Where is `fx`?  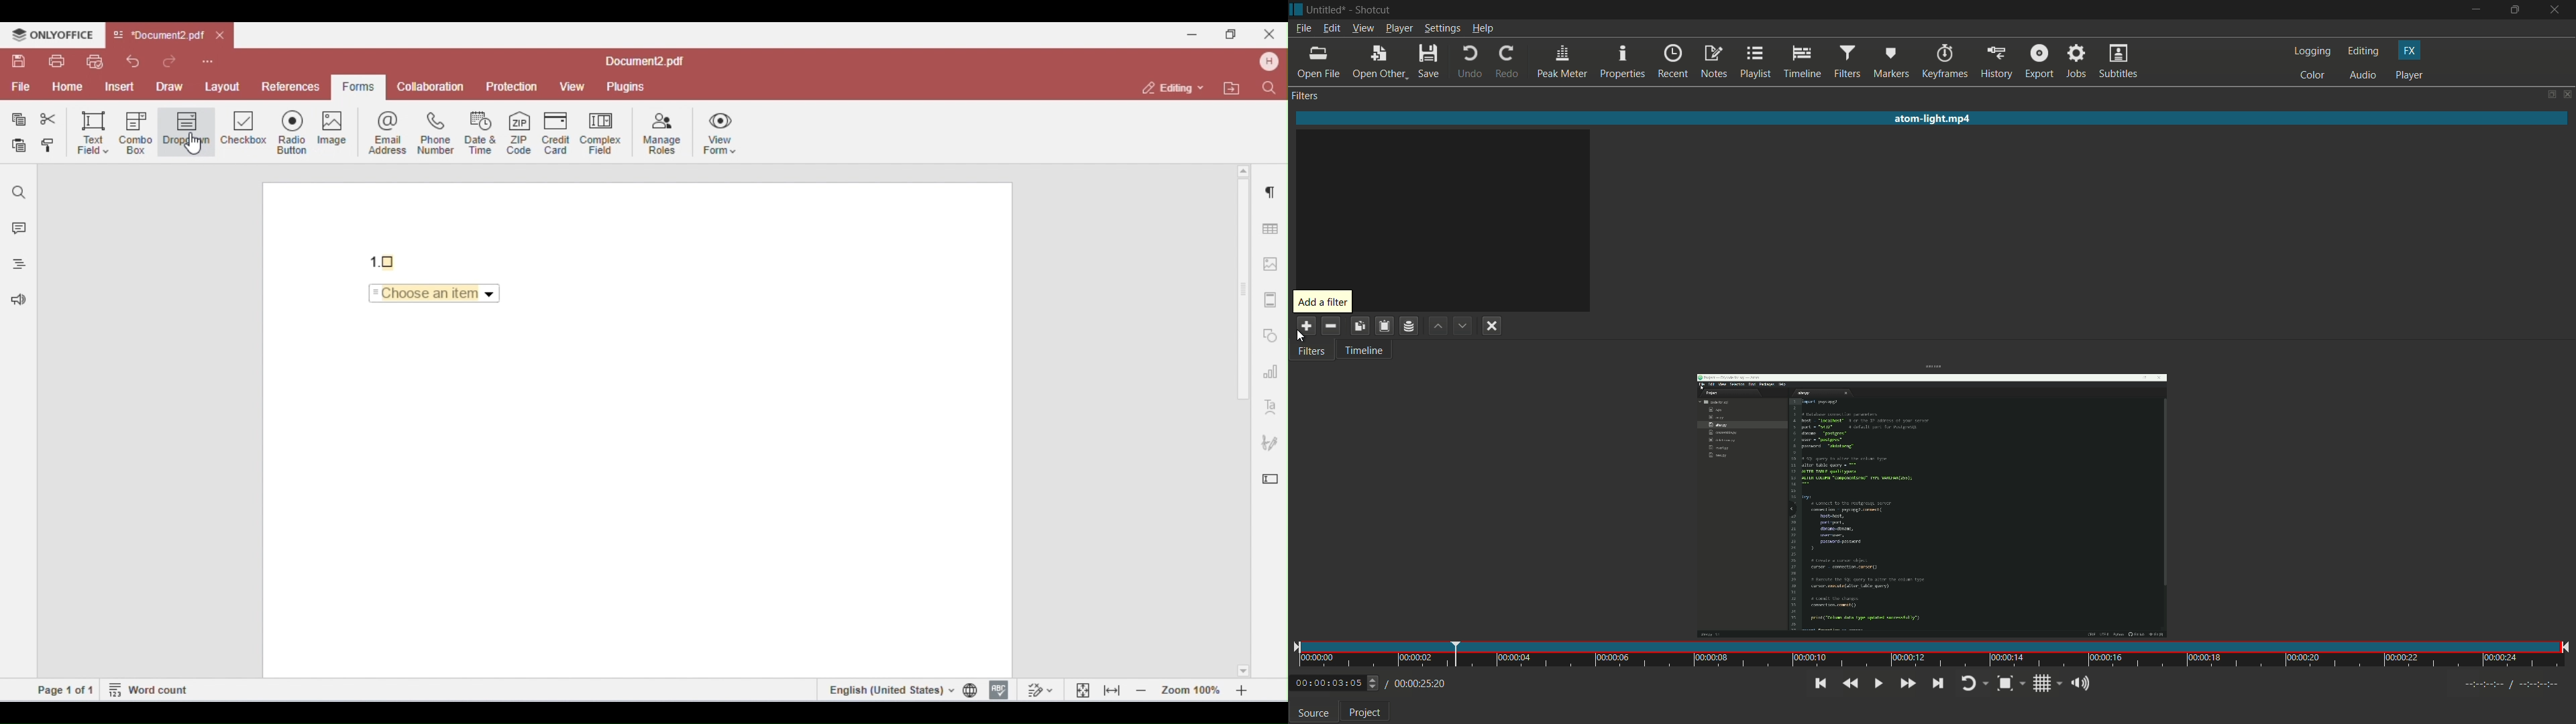
fx is located at coordinates (2412, 51).